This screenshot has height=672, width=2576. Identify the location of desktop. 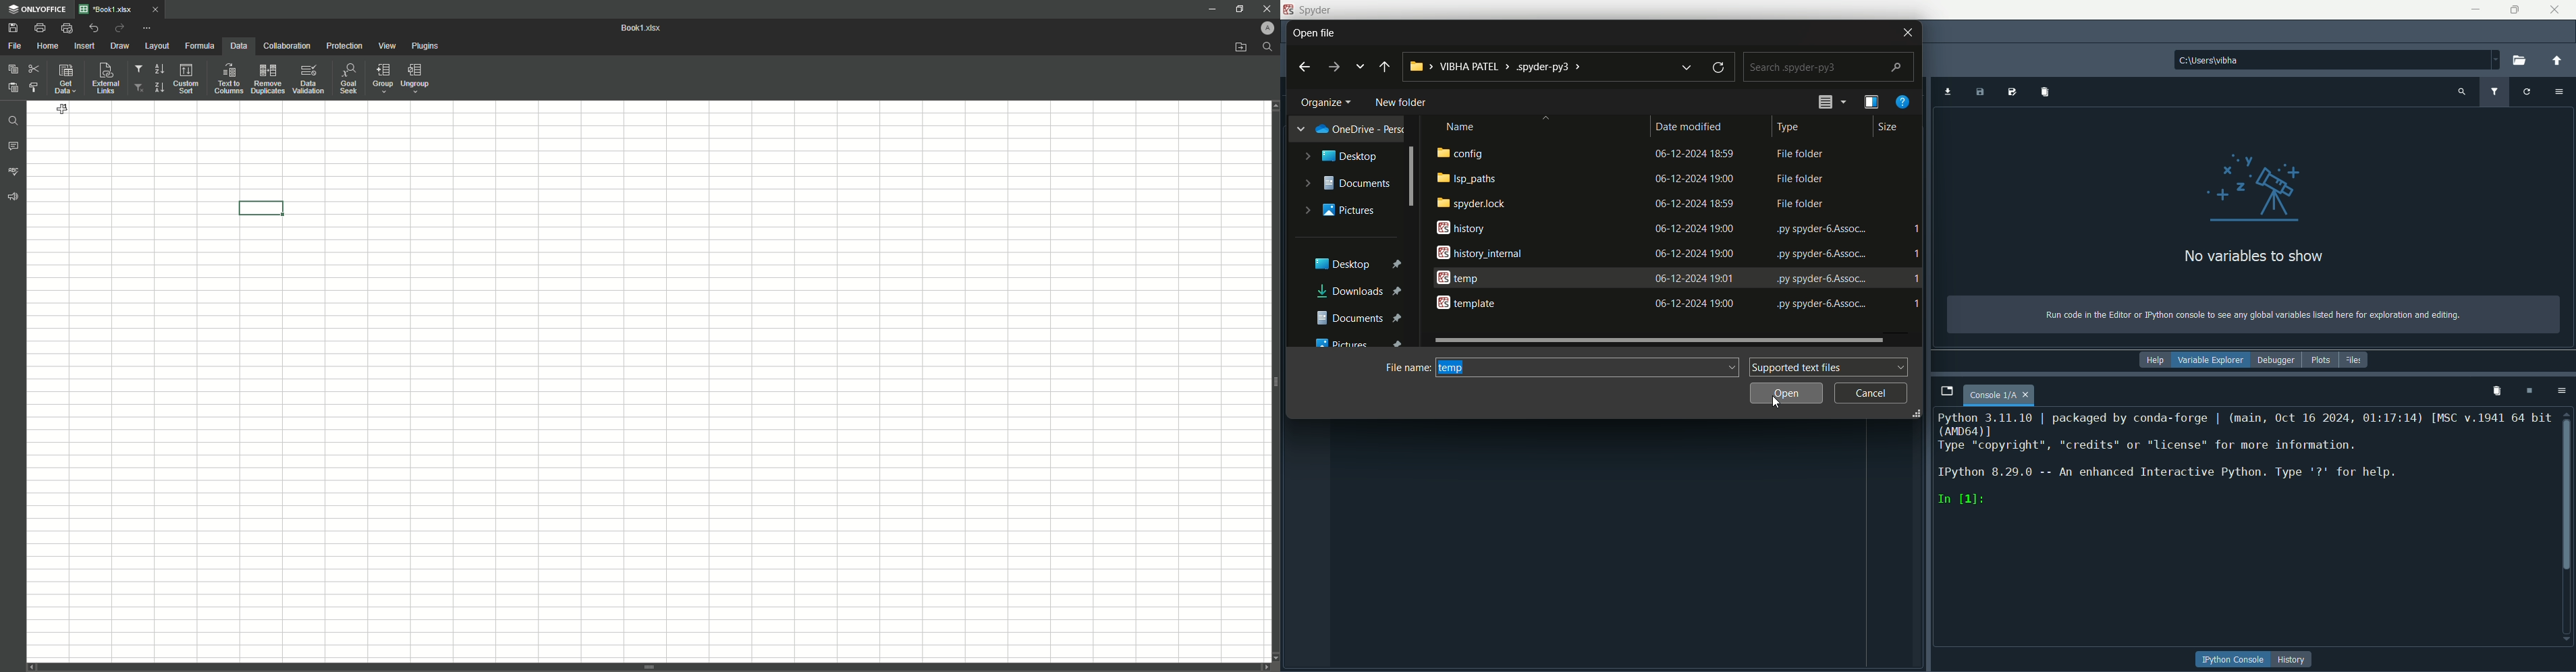
(1359, 262).